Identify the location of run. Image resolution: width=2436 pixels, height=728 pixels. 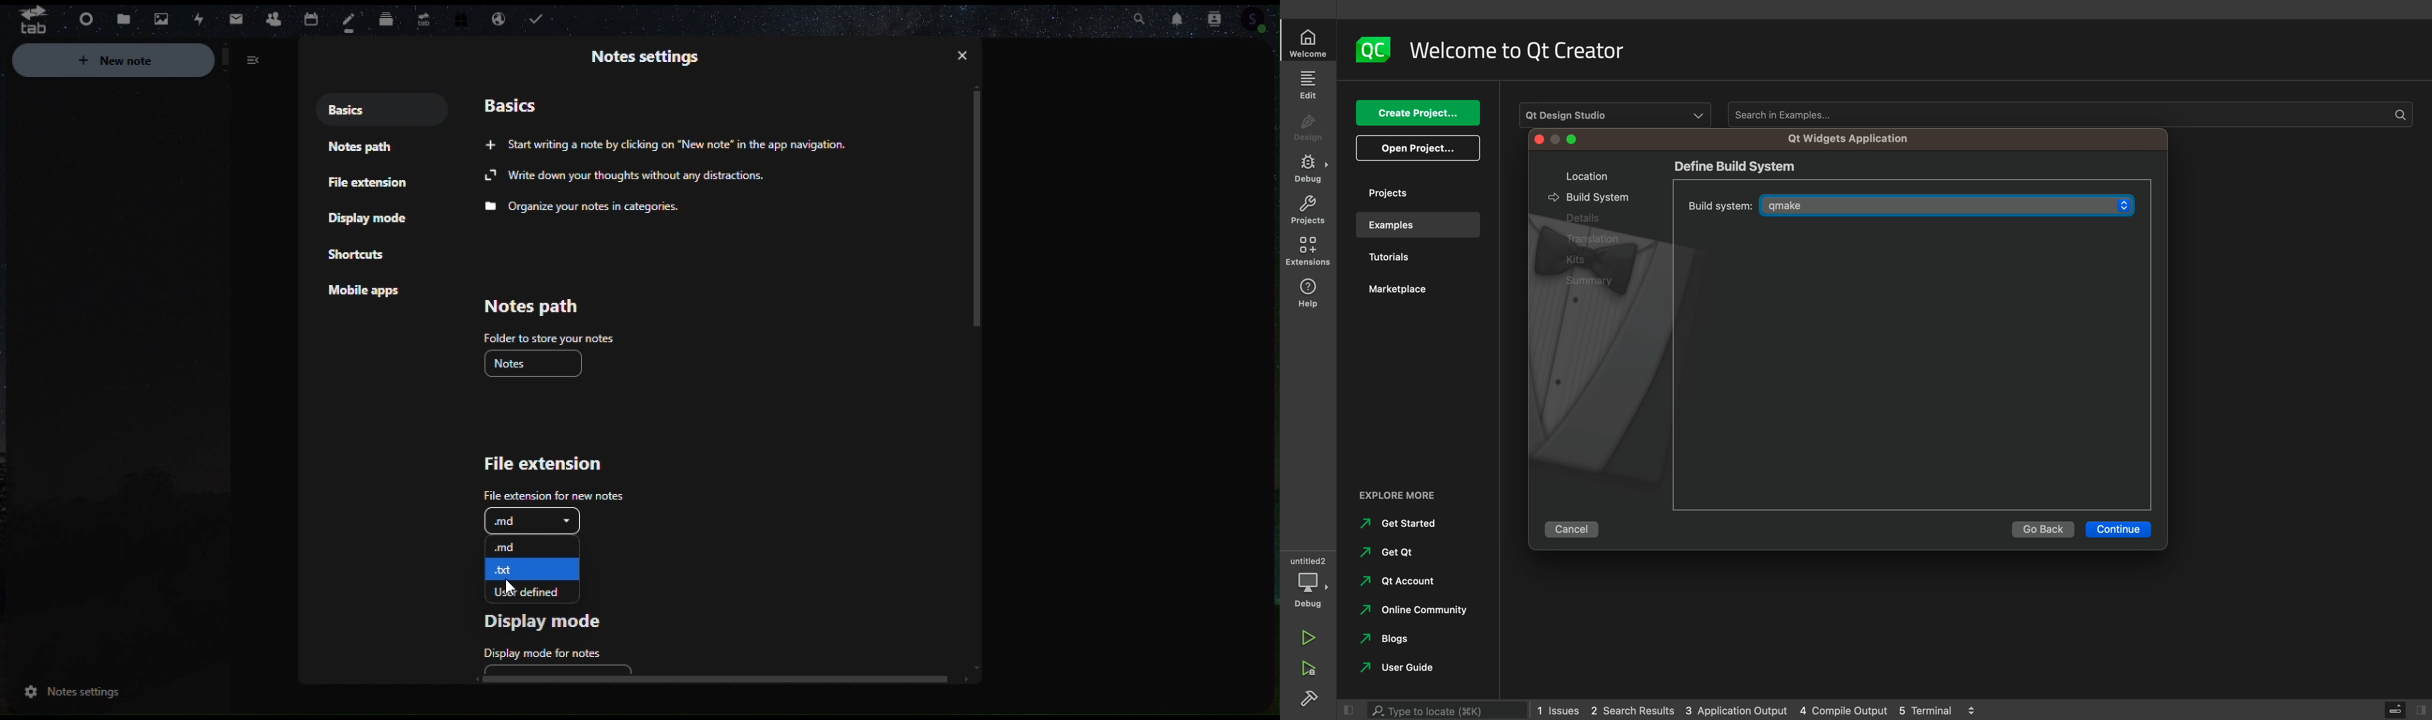
(1308, 634).